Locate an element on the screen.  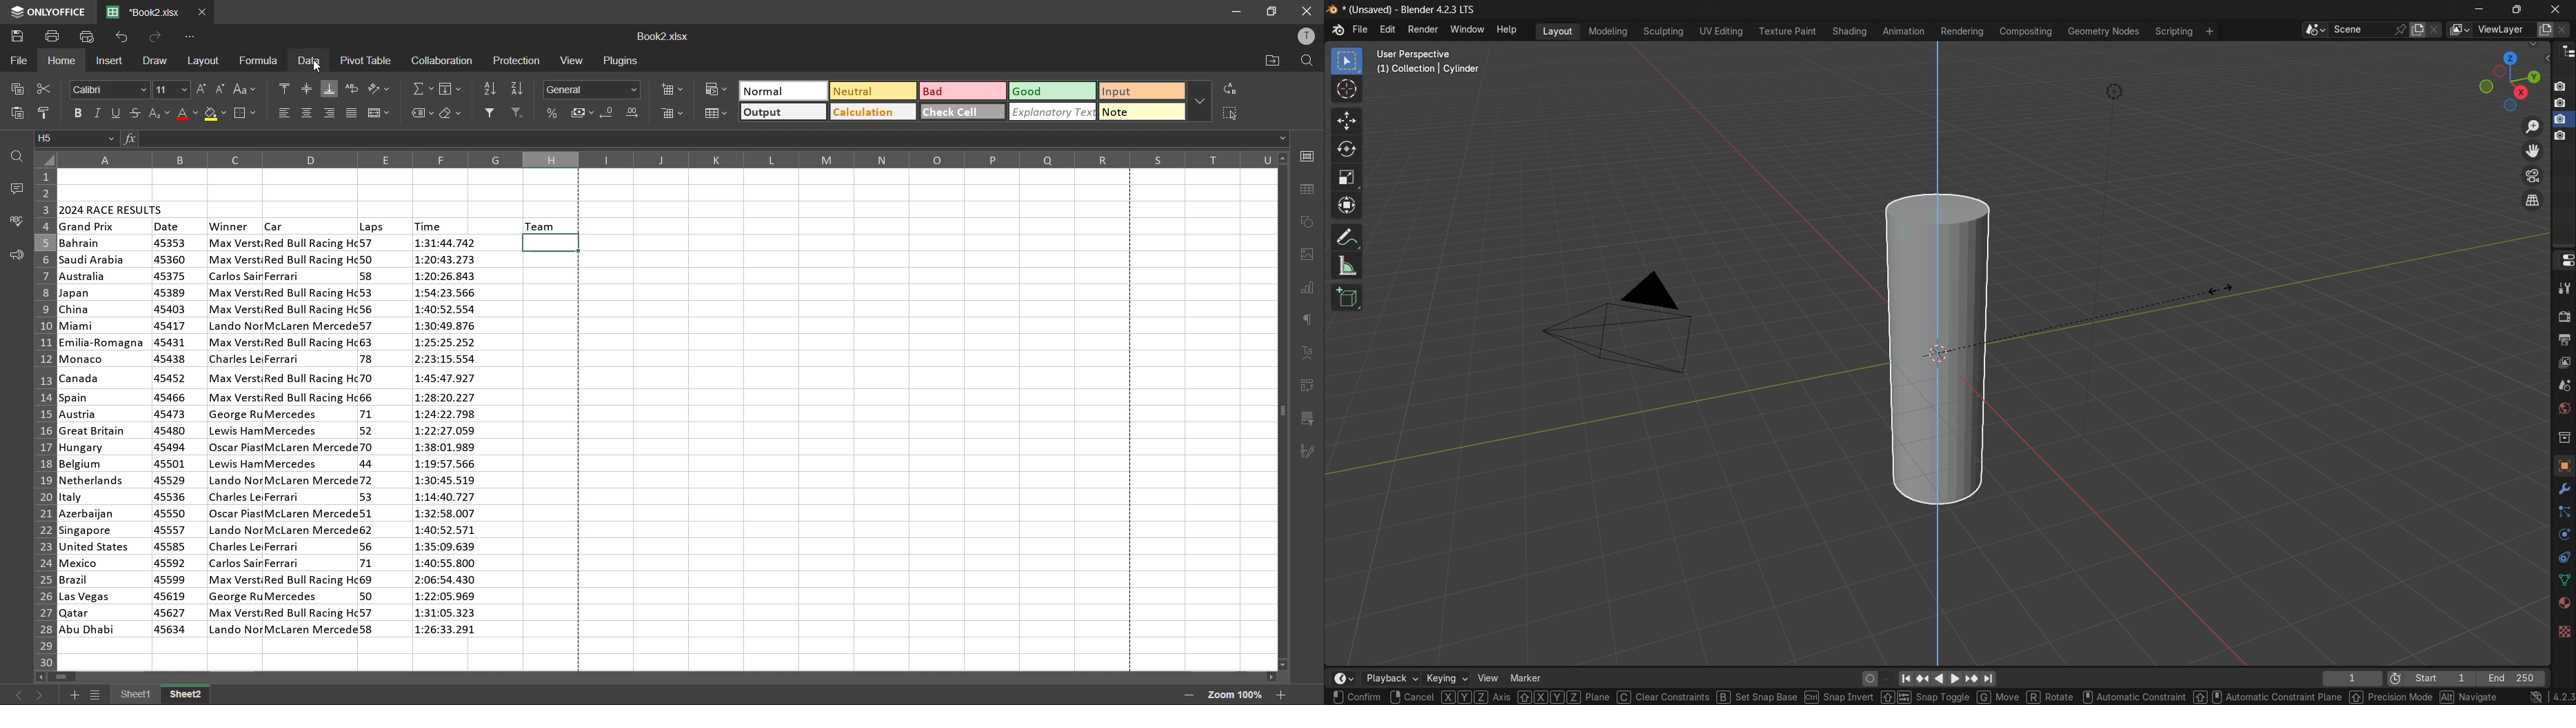
format as table is located at coordinates (718, 115).